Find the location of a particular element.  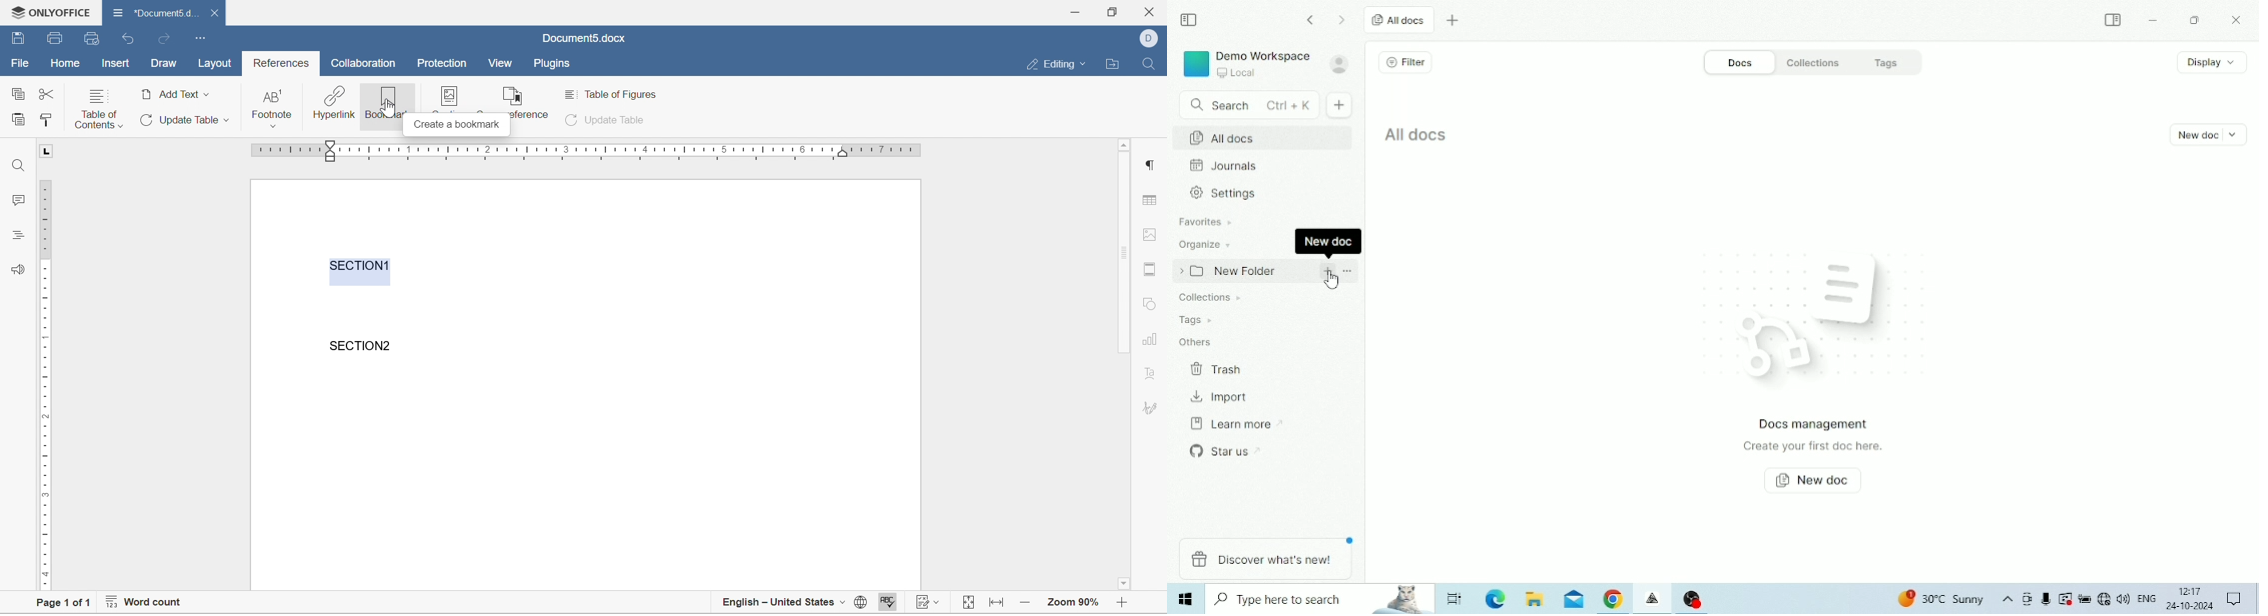

dell is located at coordinates (1152, 37).